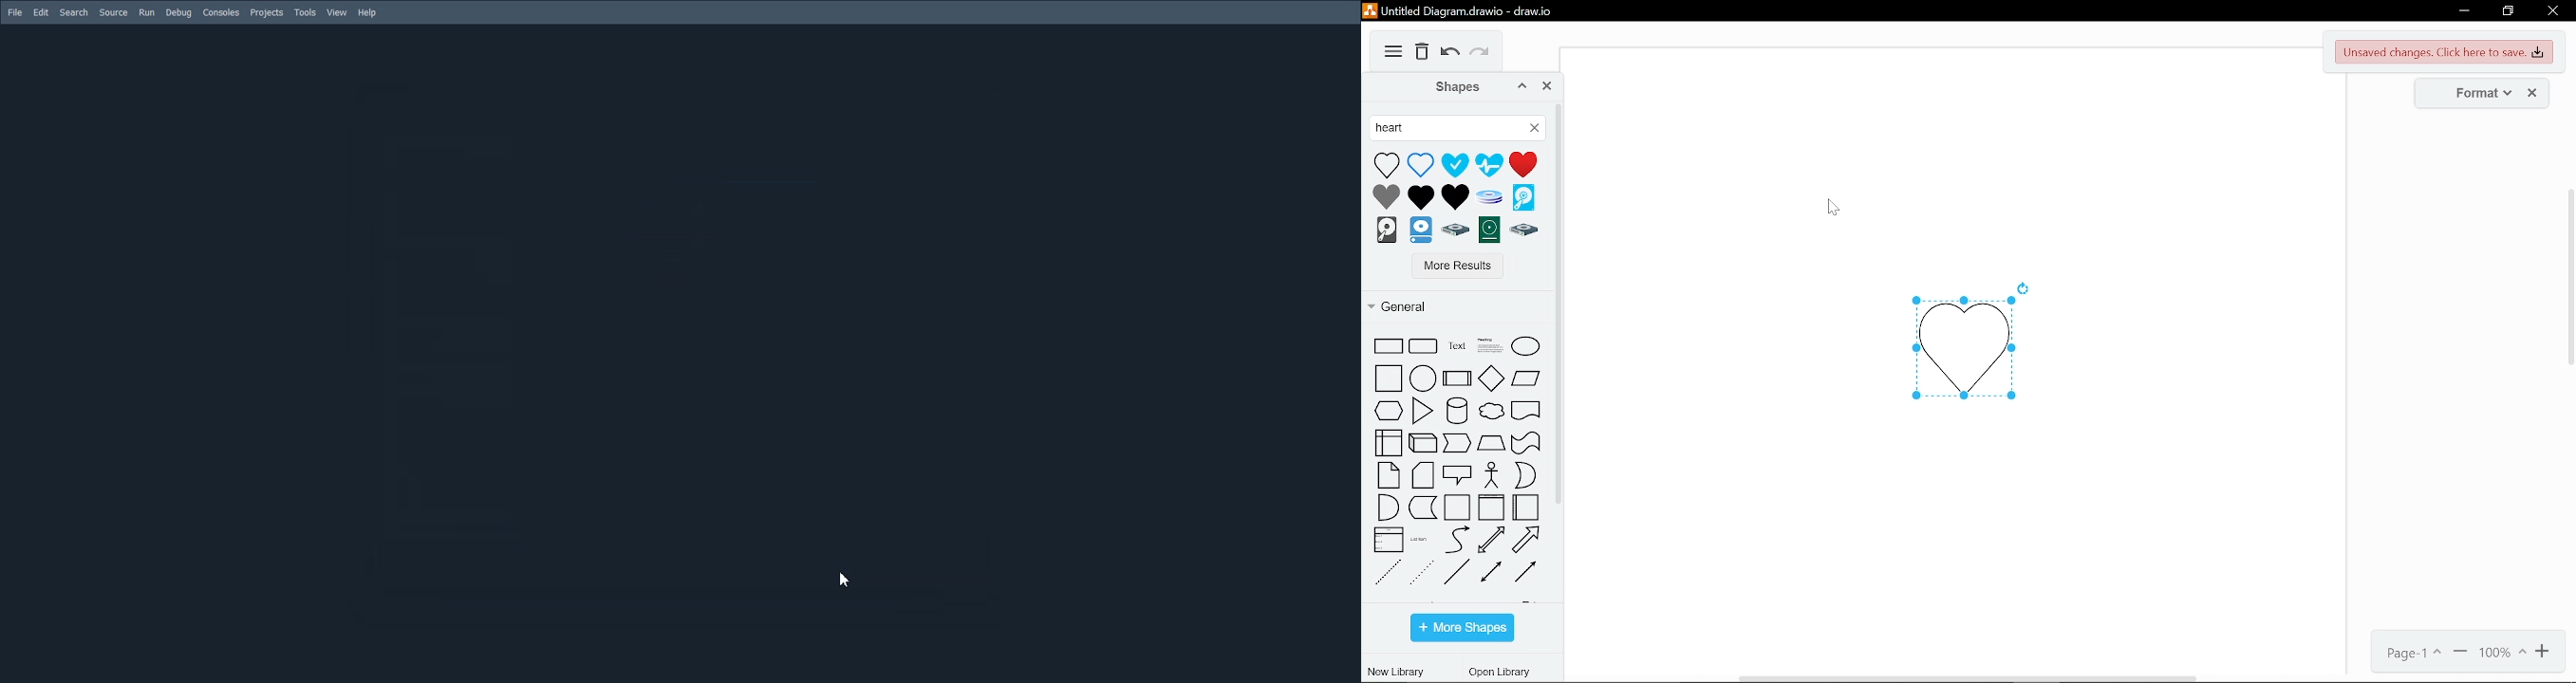  I want to click on list item, so click(1420, 540).